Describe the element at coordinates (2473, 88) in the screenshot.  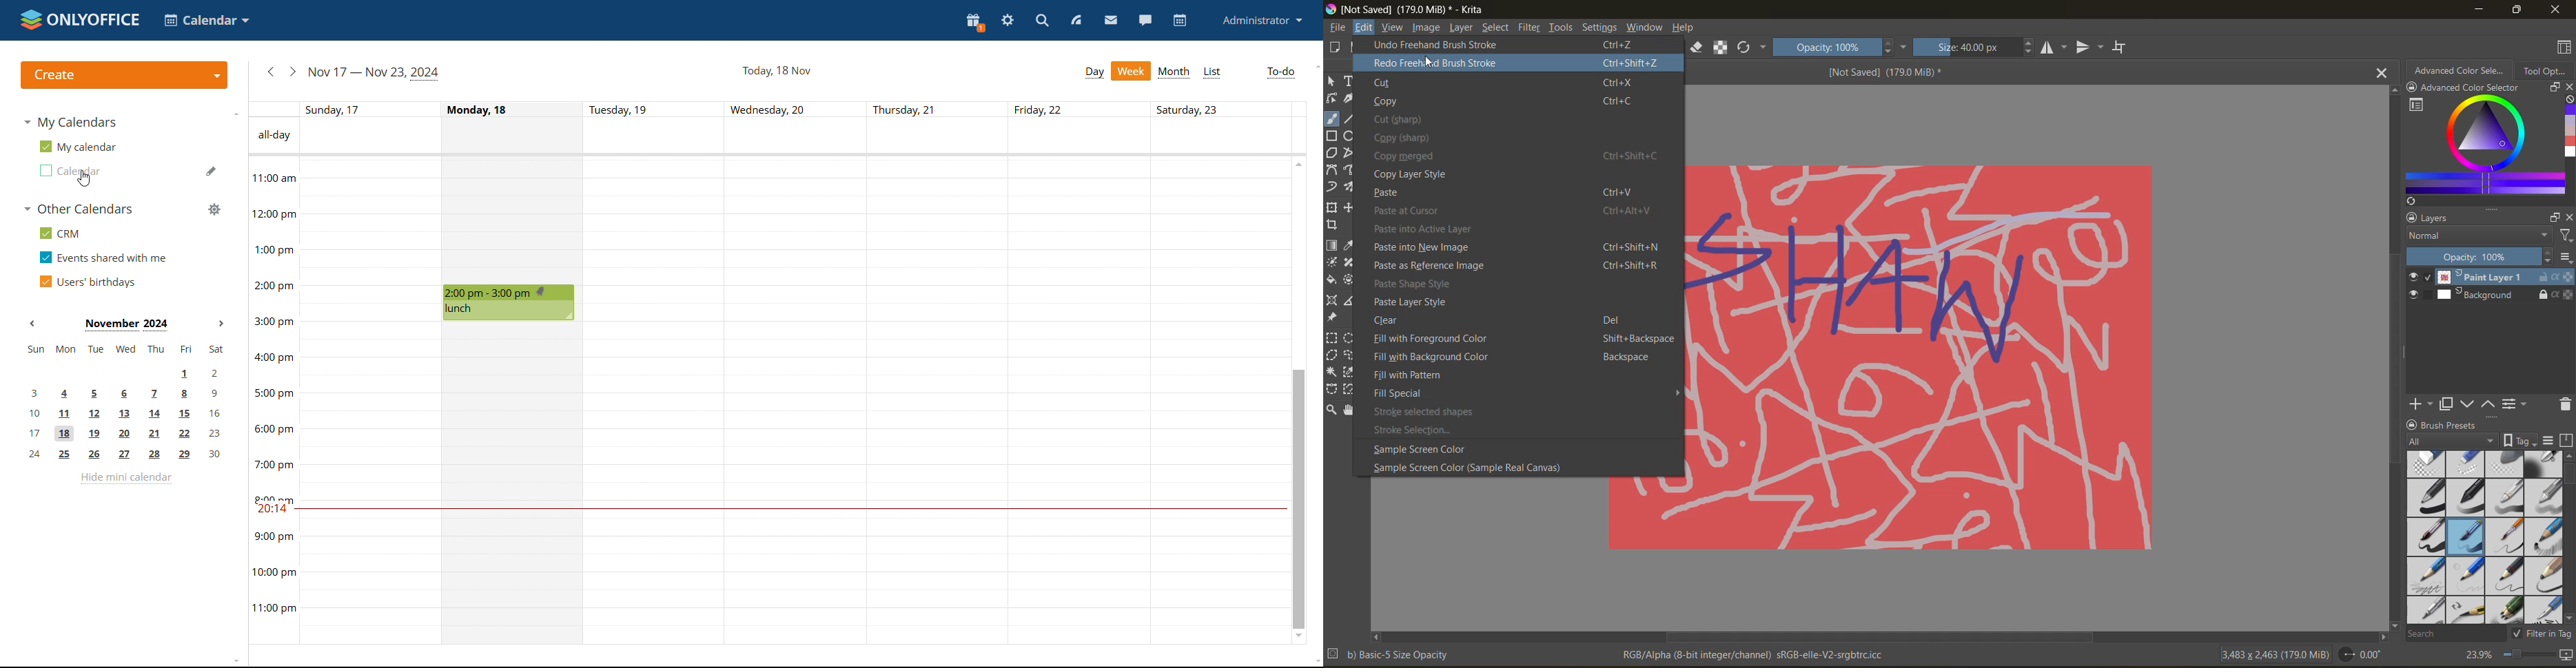
I see `Advanced color selector` at that location.